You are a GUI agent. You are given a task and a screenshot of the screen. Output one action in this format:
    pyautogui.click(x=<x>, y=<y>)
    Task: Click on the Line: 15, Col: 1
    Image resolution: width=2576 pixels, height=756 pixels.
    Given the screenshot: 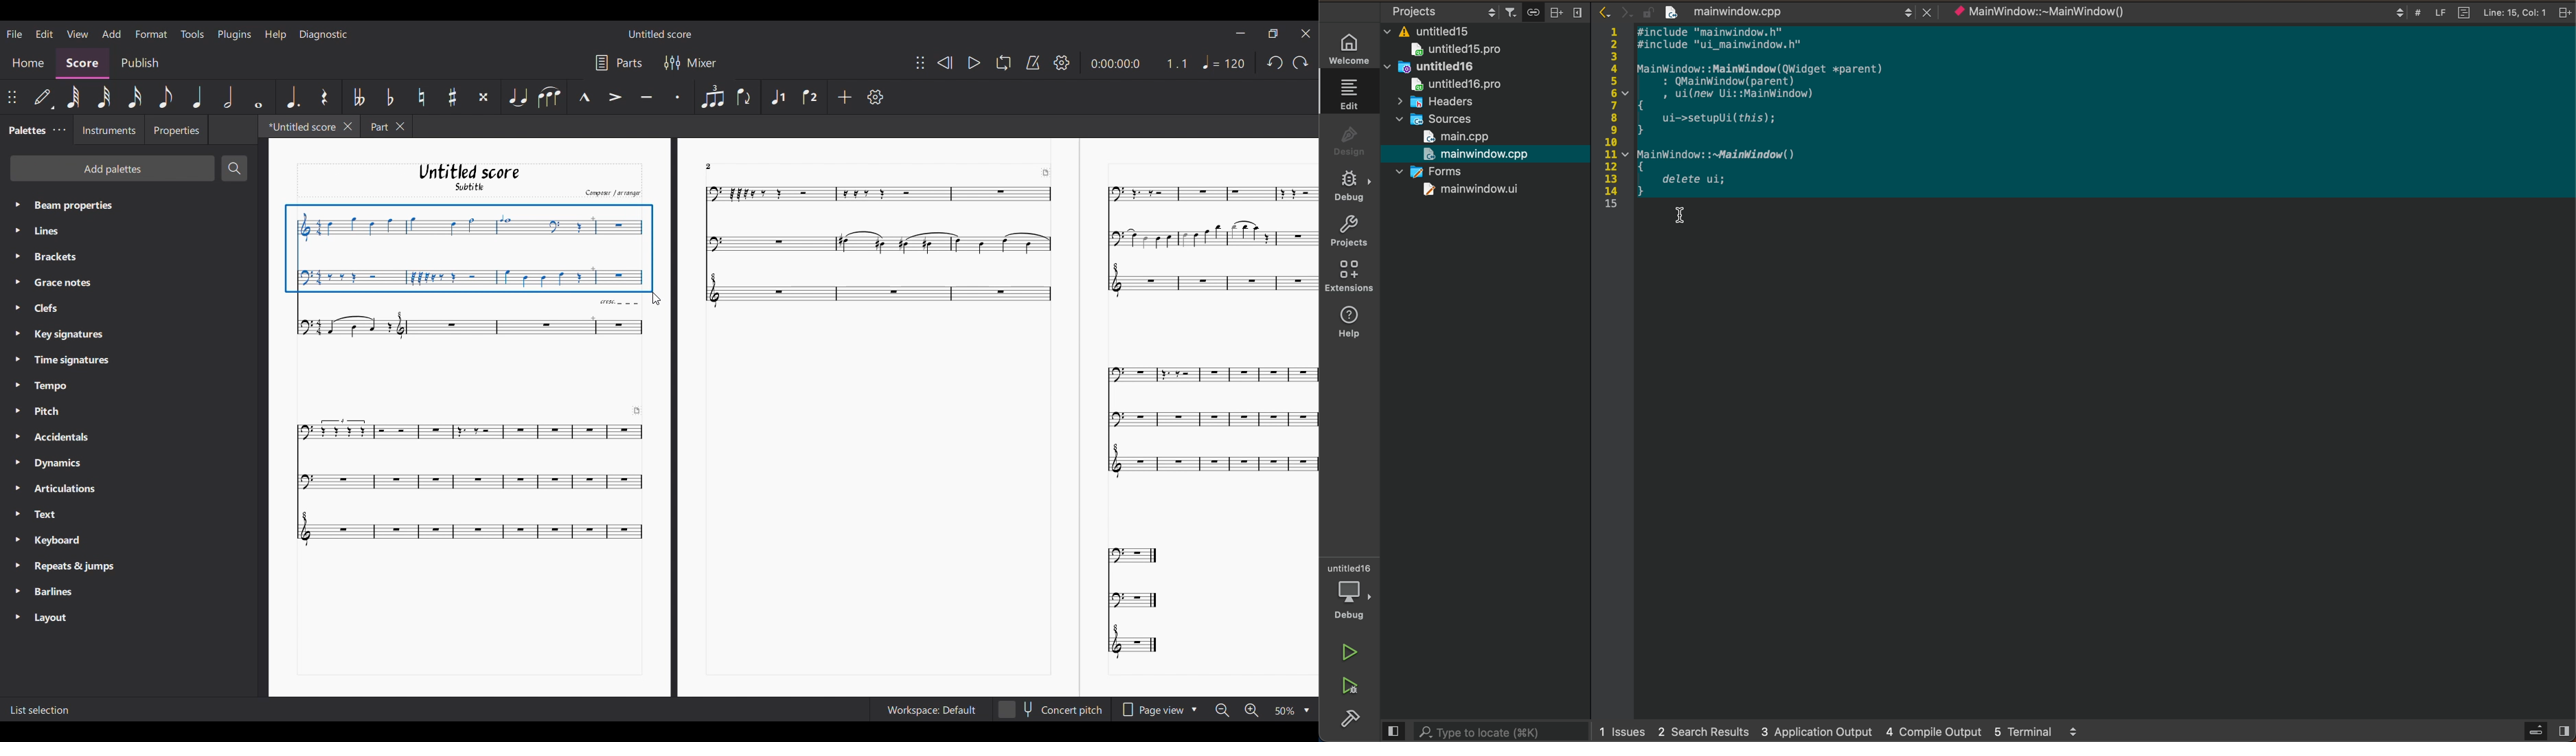 What is the action you would take?
    pyautogui.click(x=2506, y=13)
    